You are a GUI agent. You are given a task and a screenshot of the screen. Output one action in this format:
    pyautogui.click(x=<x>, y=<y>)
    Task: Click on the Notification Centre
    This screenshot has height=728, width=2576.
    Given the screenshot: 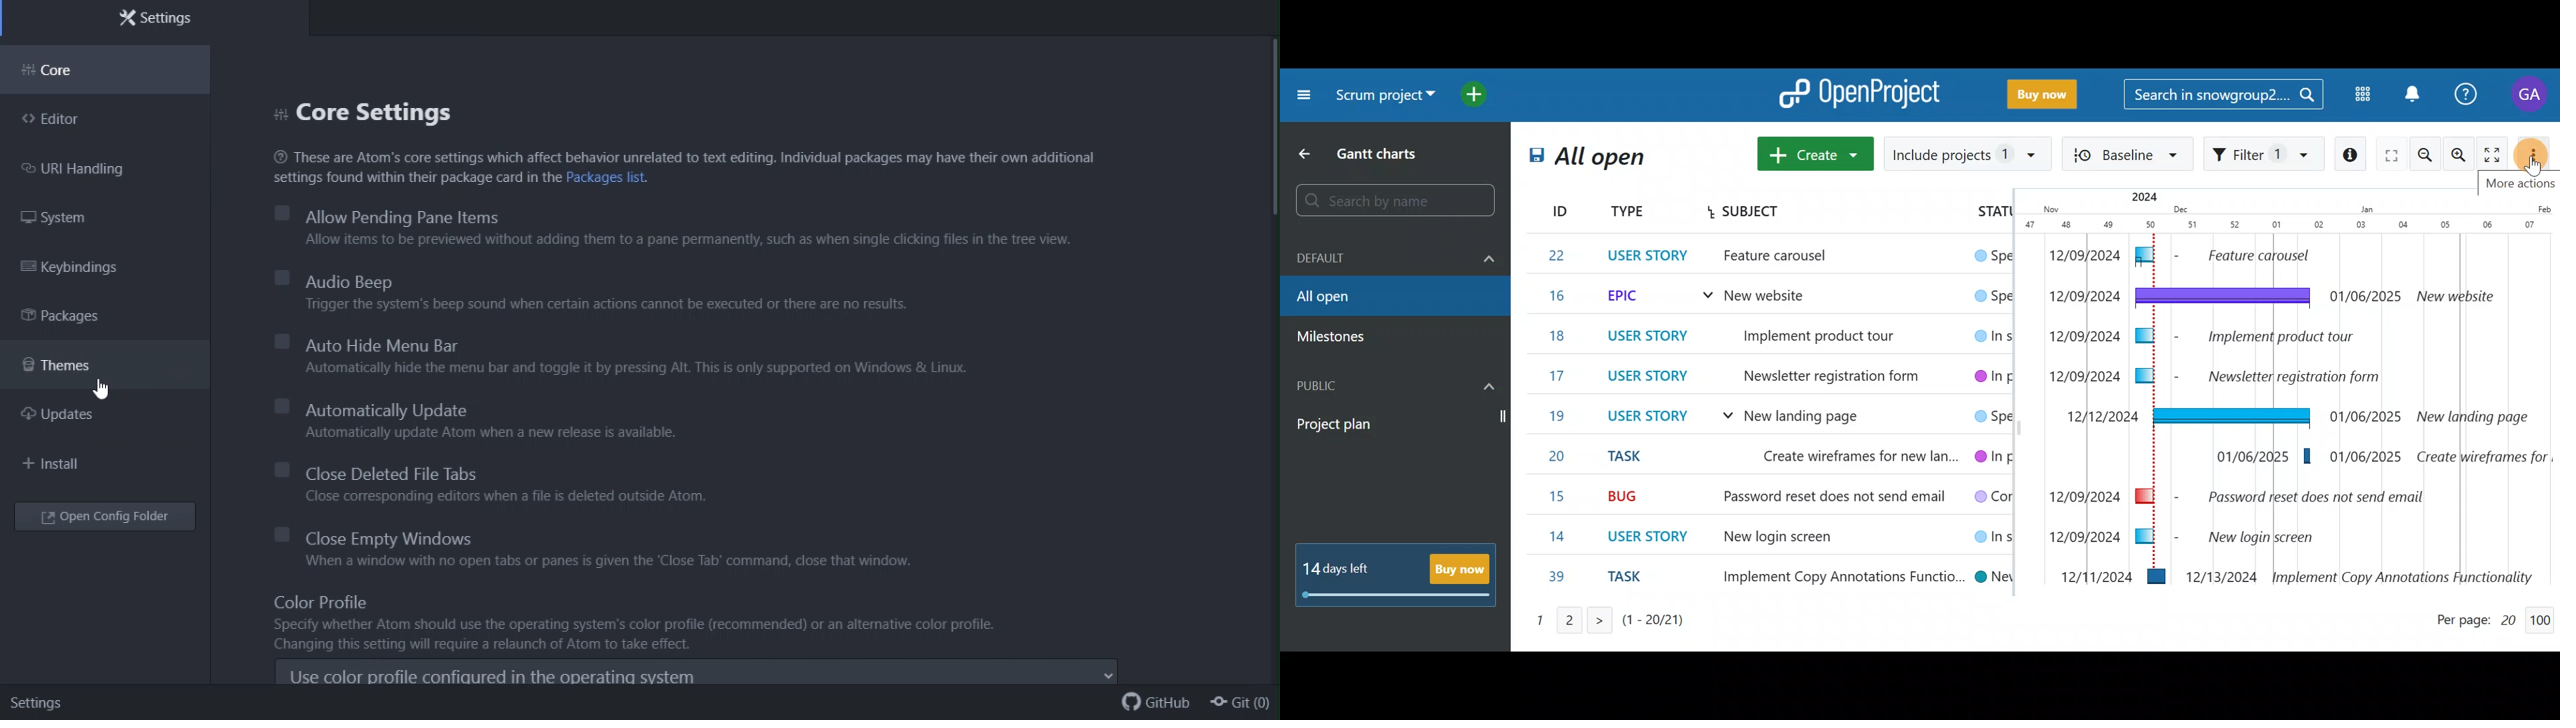 What is the action you would take?
    pyautogui.click(x=2413, y=94)
    